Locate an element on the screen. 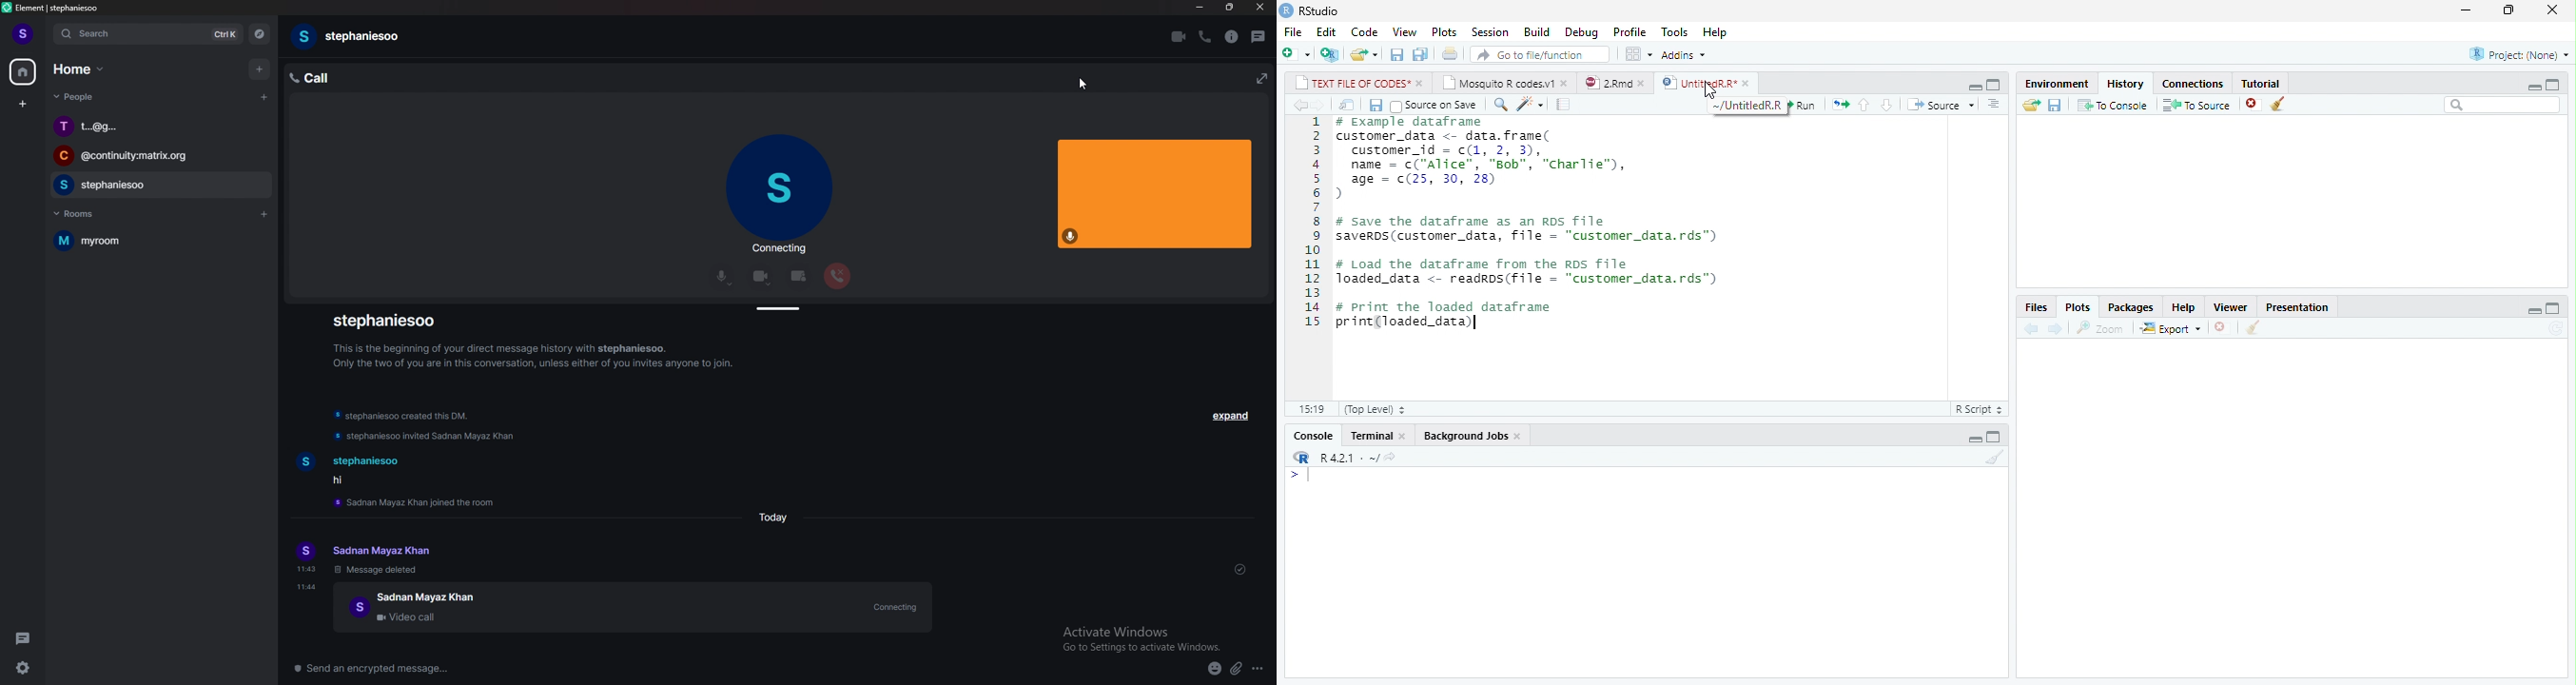 The height and width of the screenshot is (700, 2576). usernamename is located at coordinates (352, 37).